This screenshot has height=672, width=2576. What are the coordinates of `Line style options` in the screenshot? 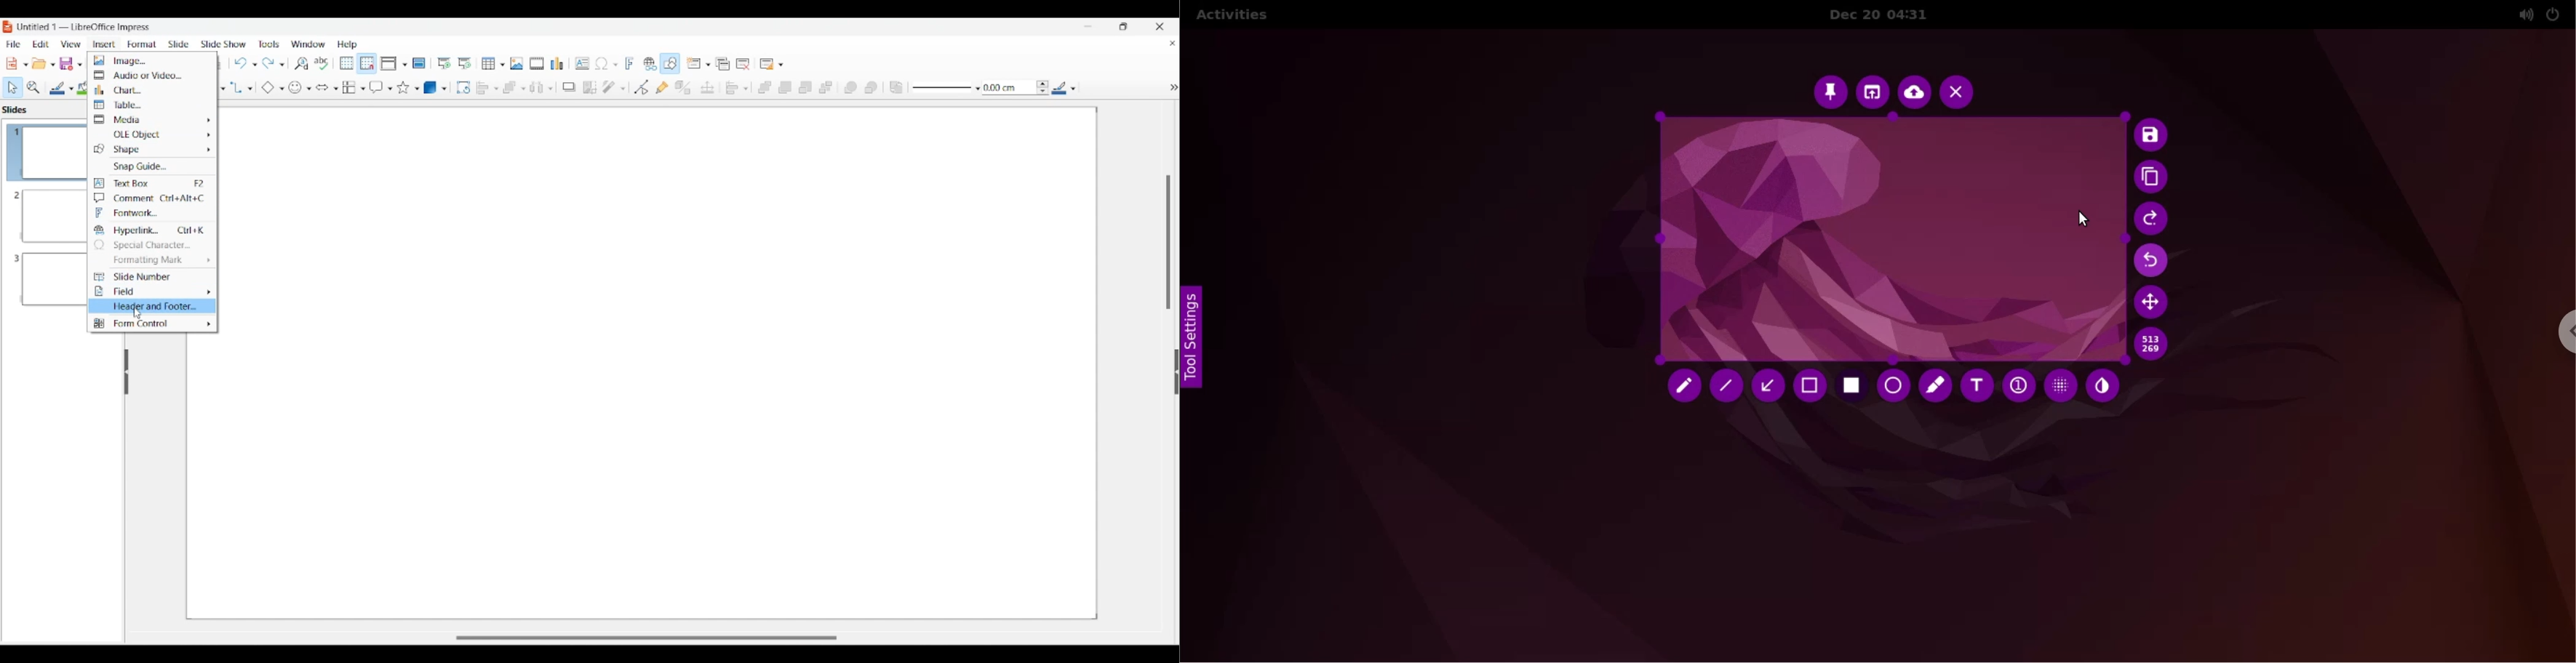 It's located at (947, 88).